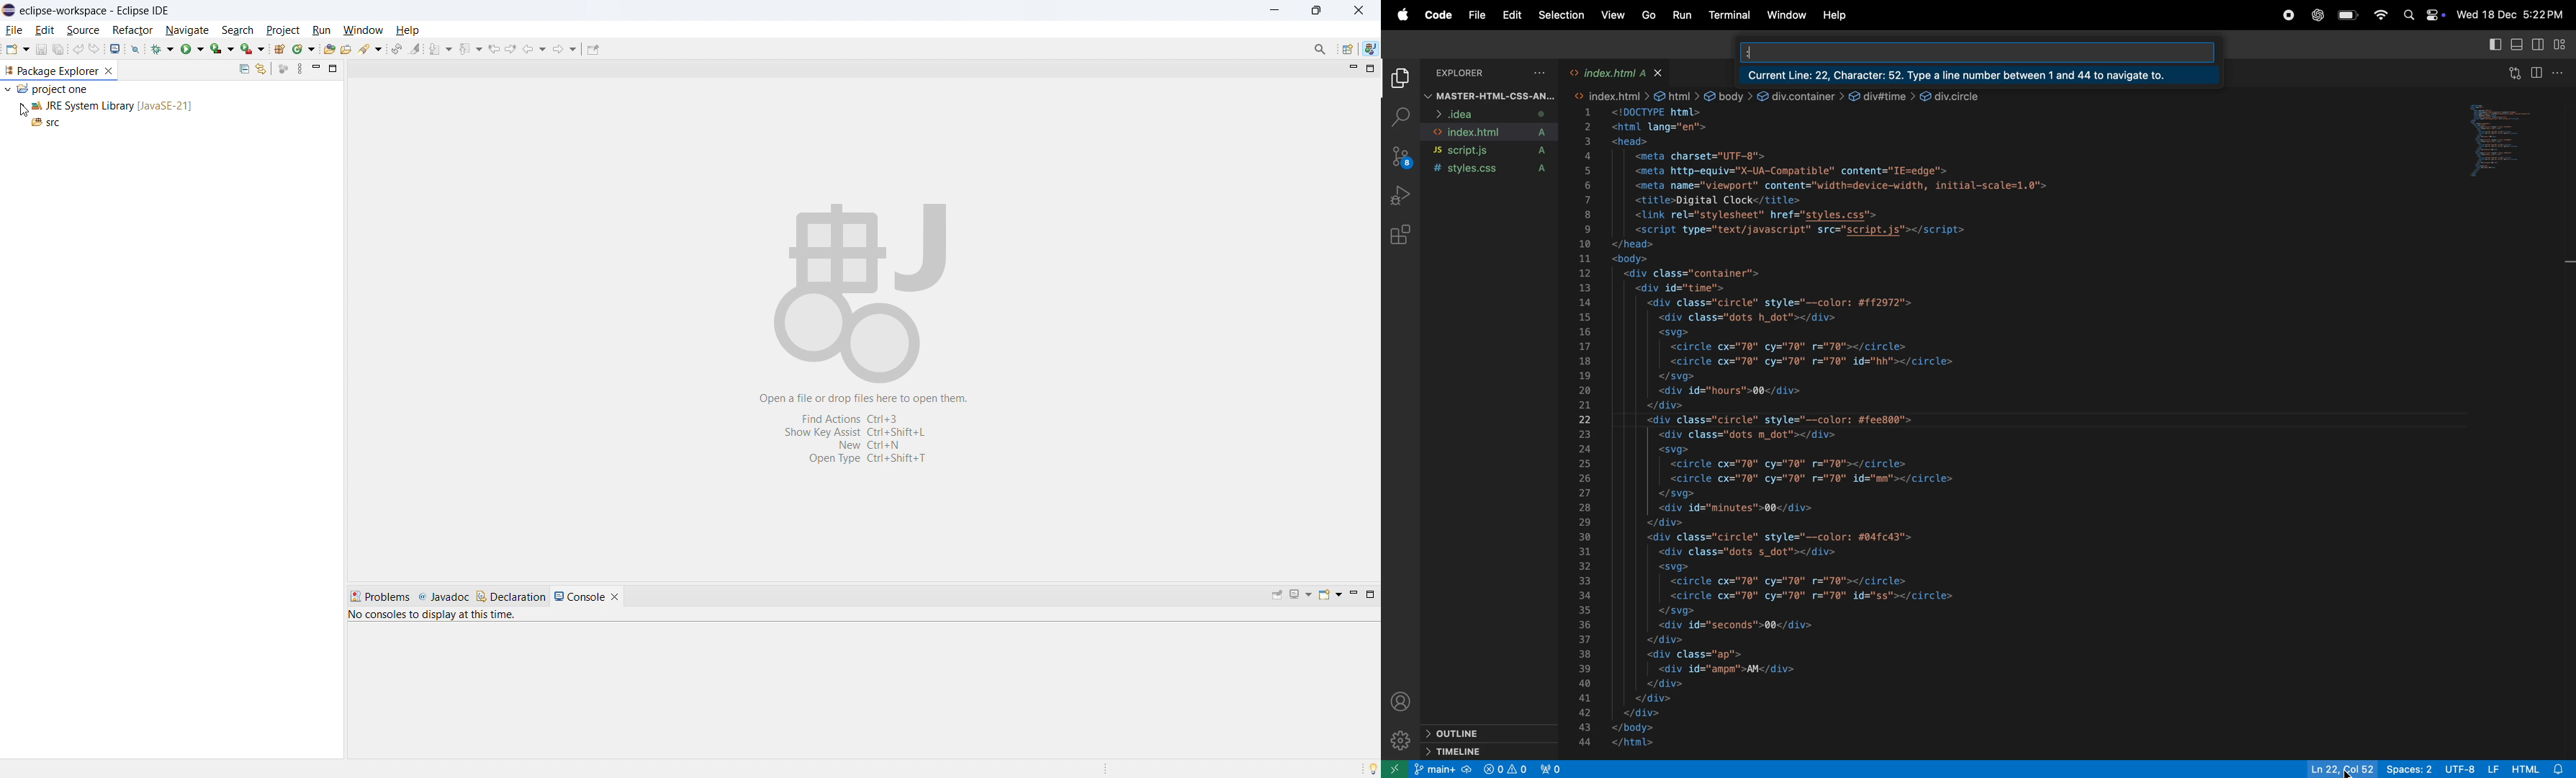 This screenshot has height=784, width=2576. What do you see at coordinates (1489, 96) in the screenshot?
I see `master html css file` at bounding box center [1489, 96].